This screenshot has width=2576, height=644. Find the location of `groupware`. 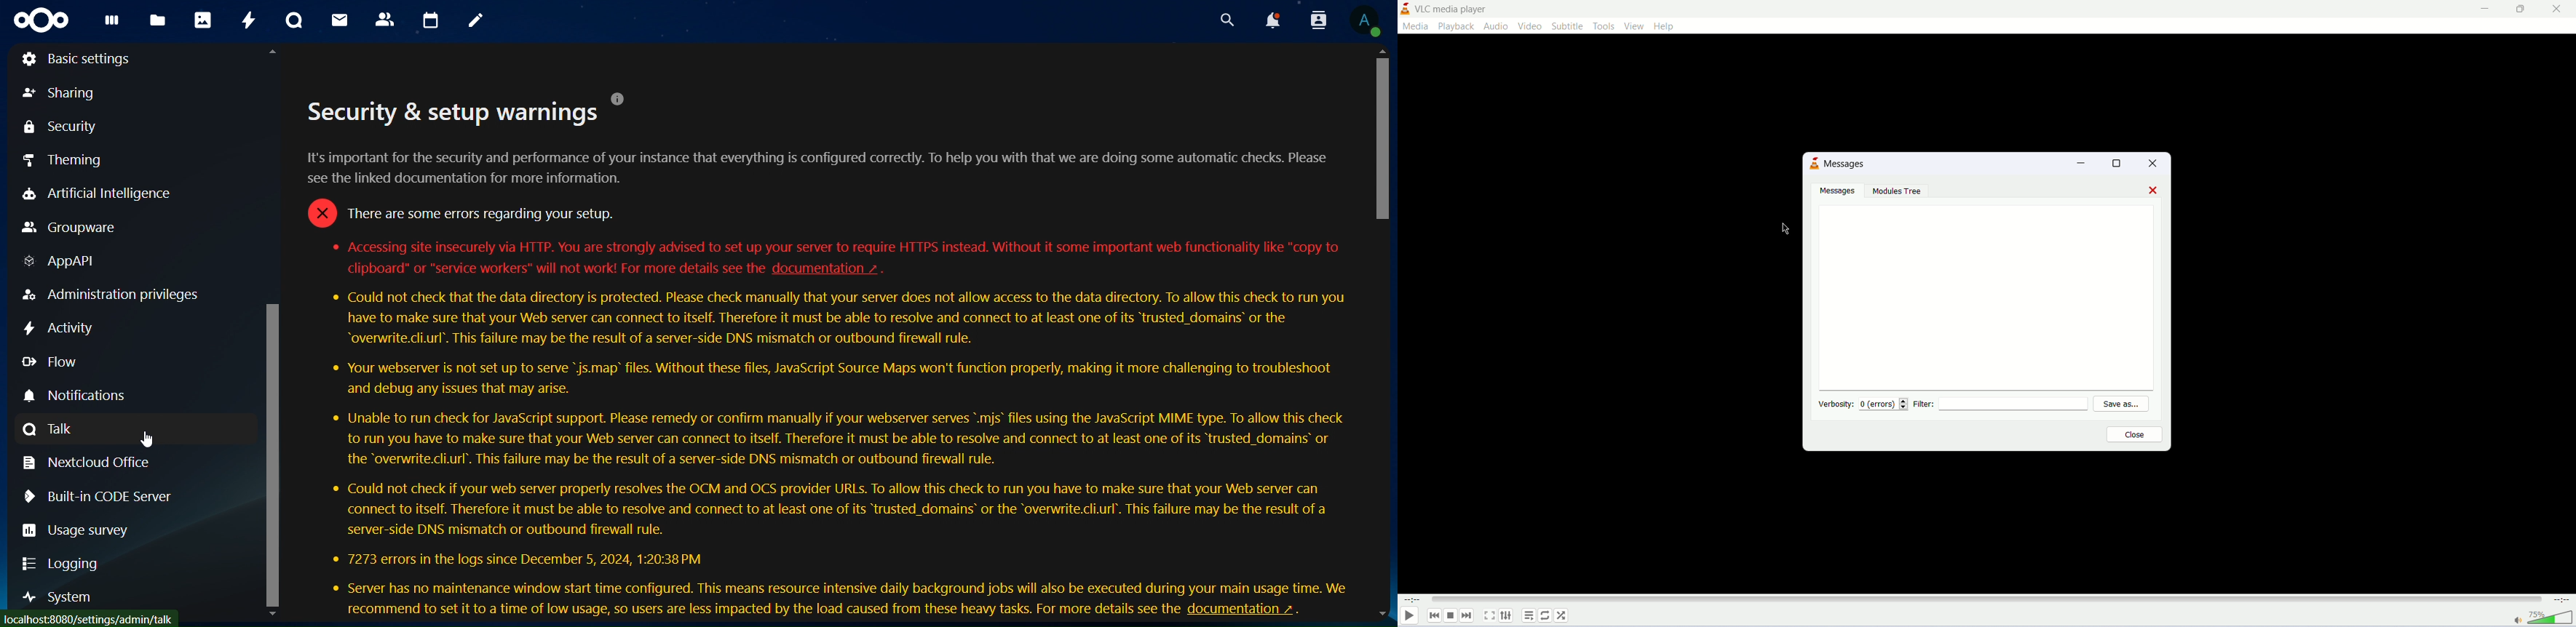

groupware is located at coordinates (76, 227).